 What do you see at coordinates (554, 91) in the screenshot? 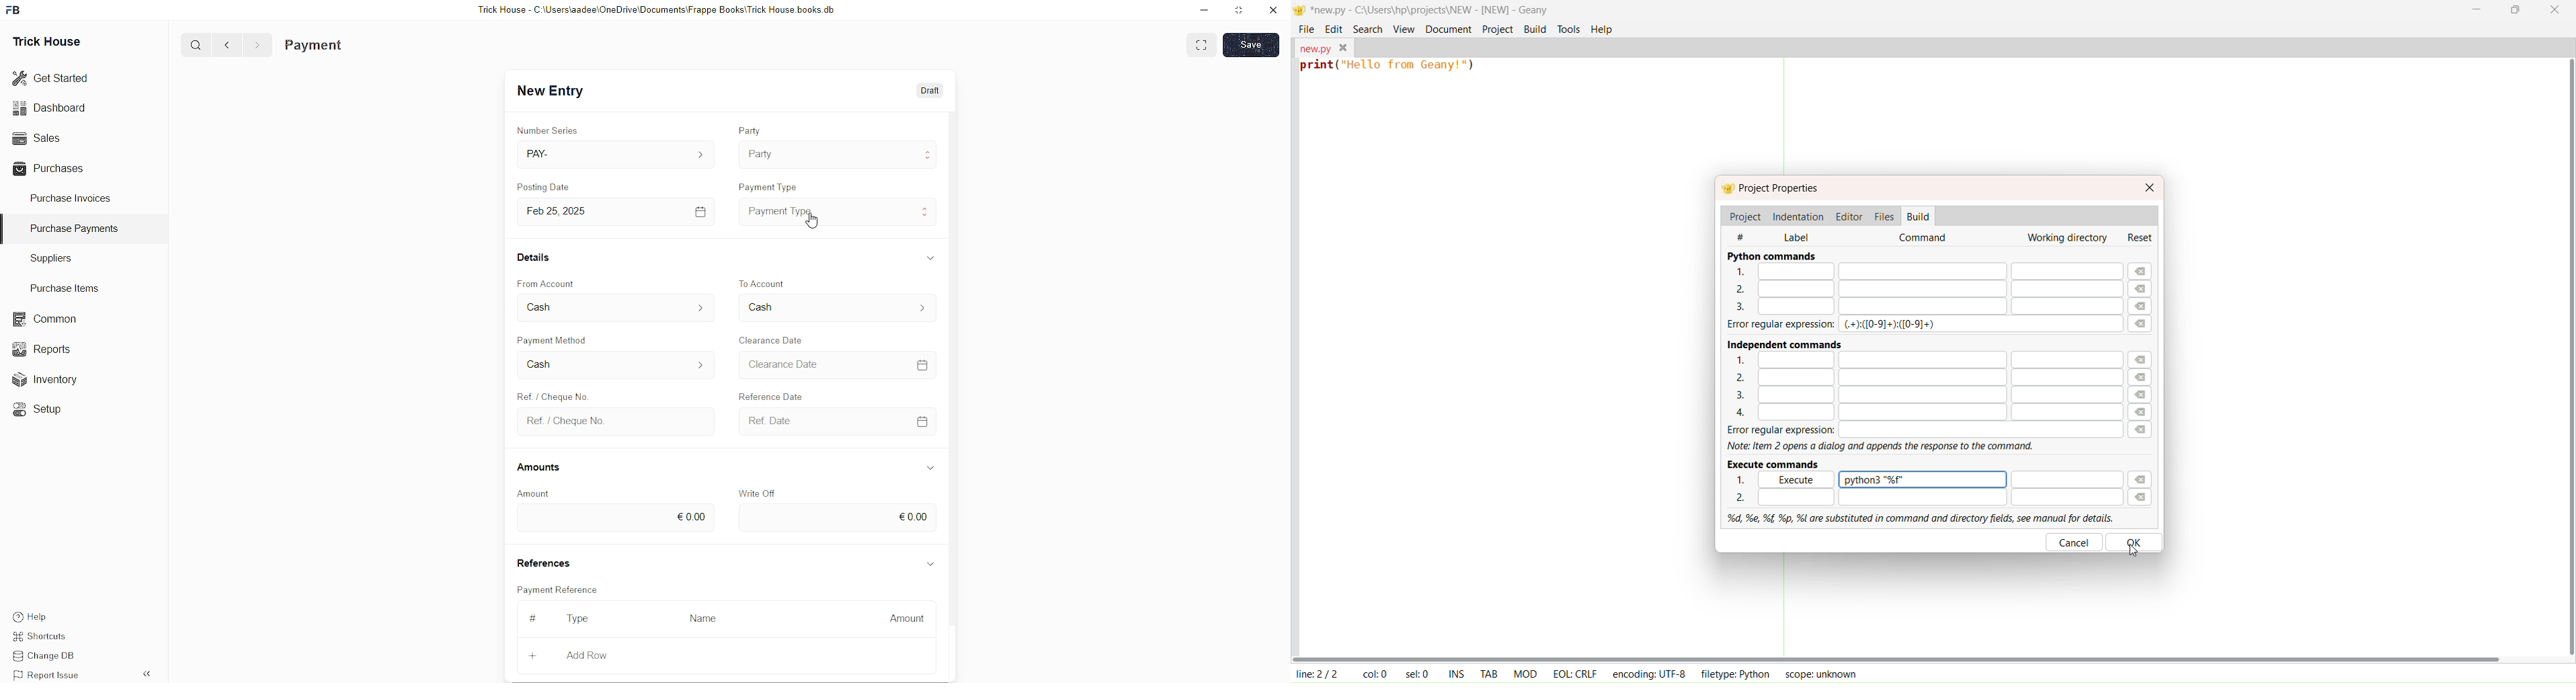
I see `New Entry` at bounding box center [554, 91].